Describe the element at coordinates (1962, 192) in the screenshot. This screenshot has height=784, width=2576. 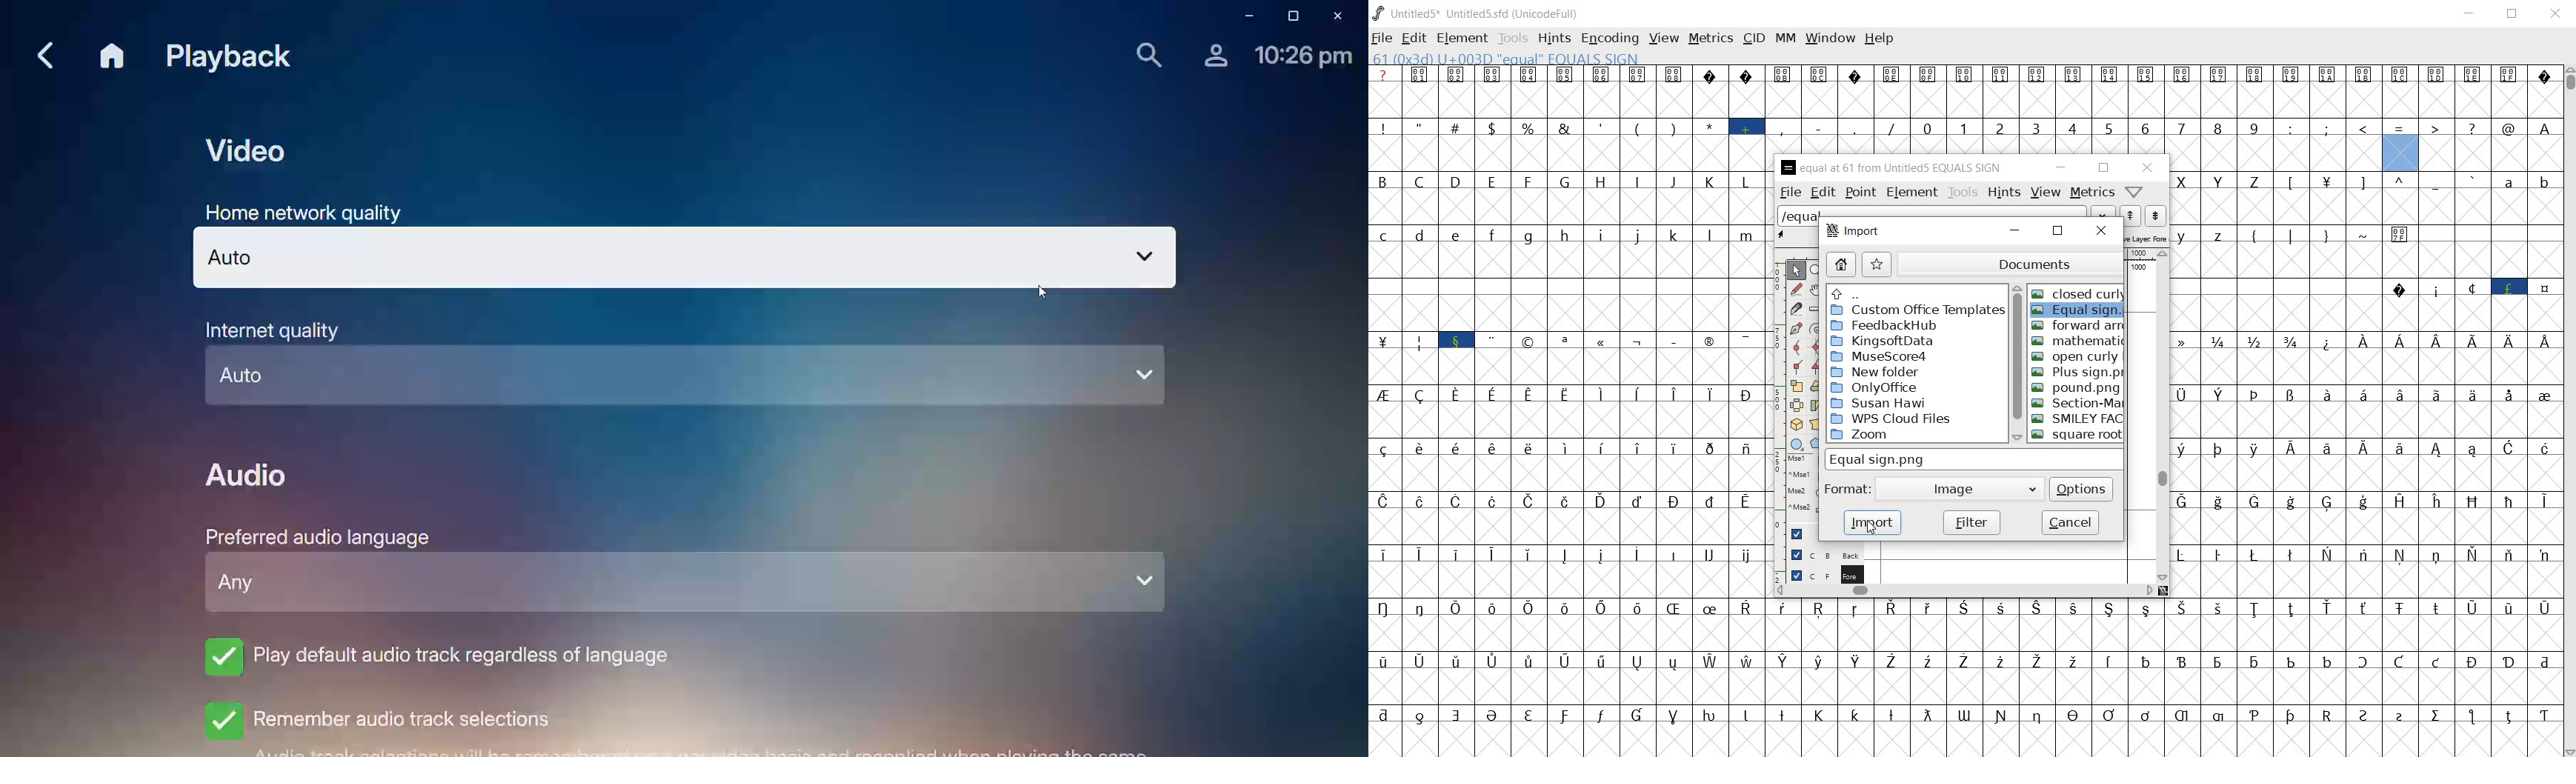
I see `tools` at that location.